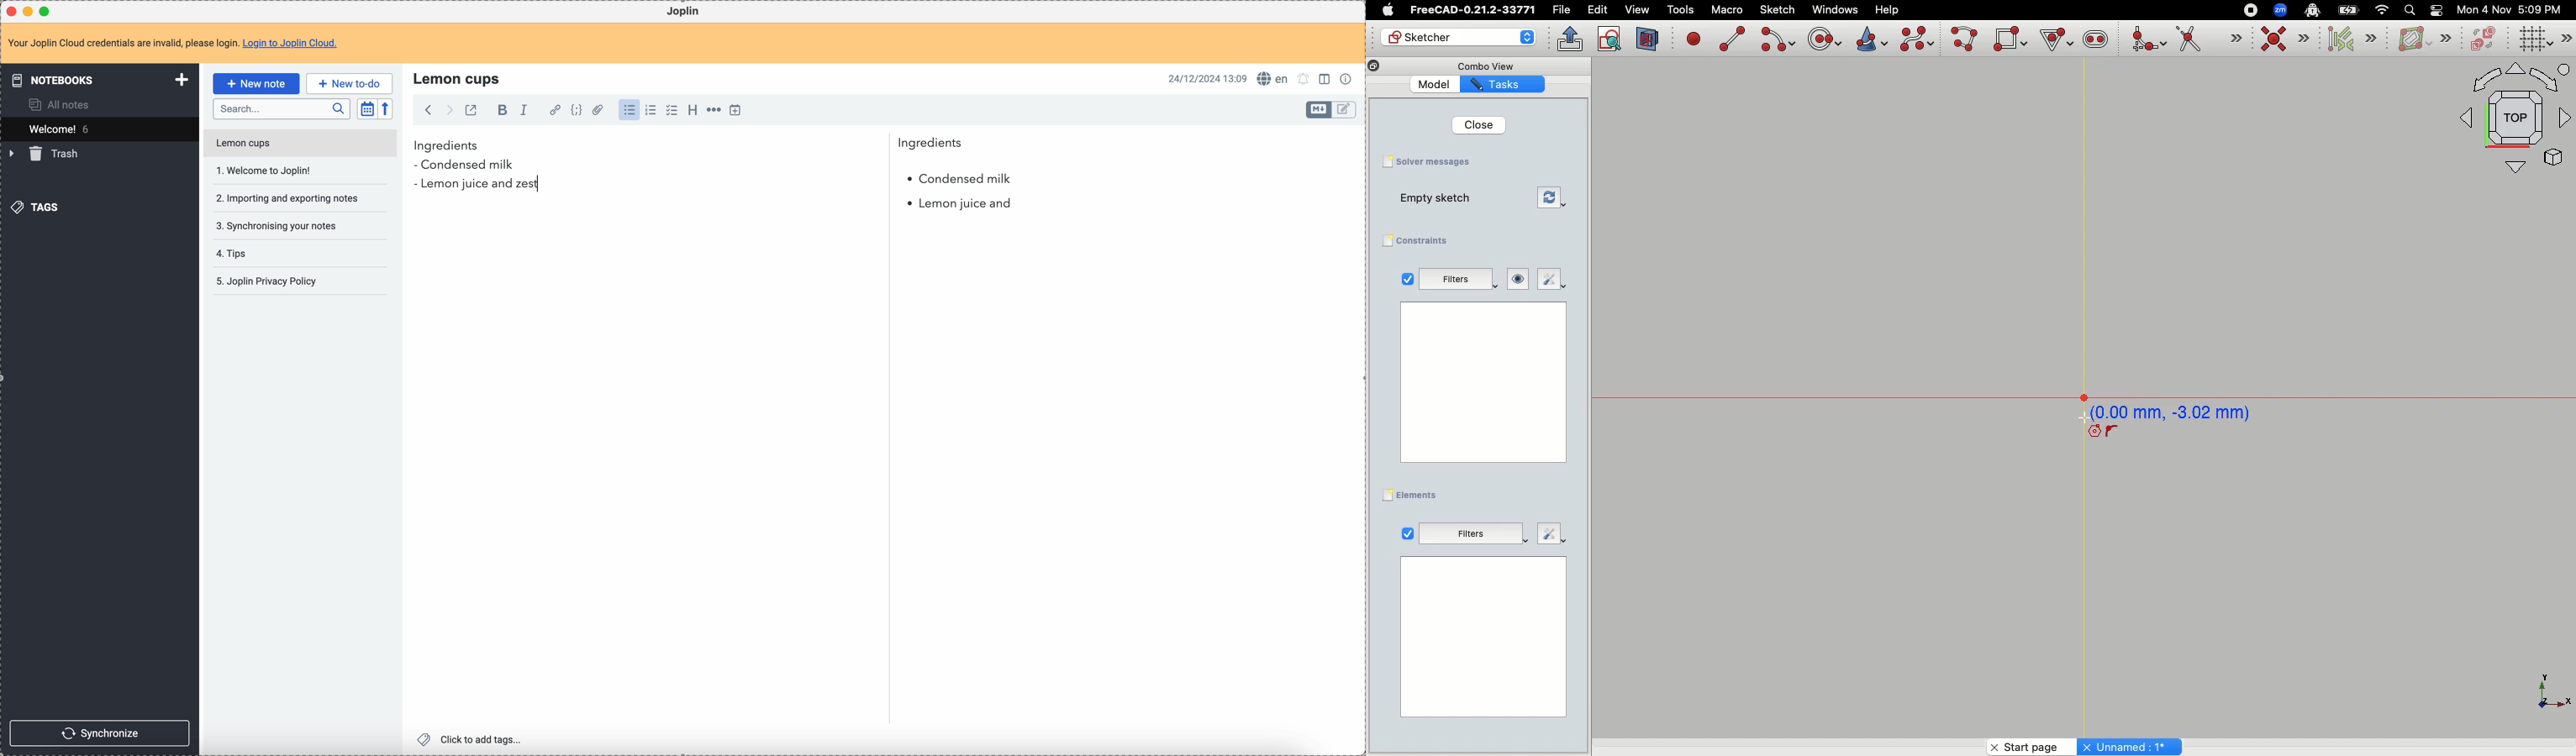  I want to click on ingredients, so click(688, 146).